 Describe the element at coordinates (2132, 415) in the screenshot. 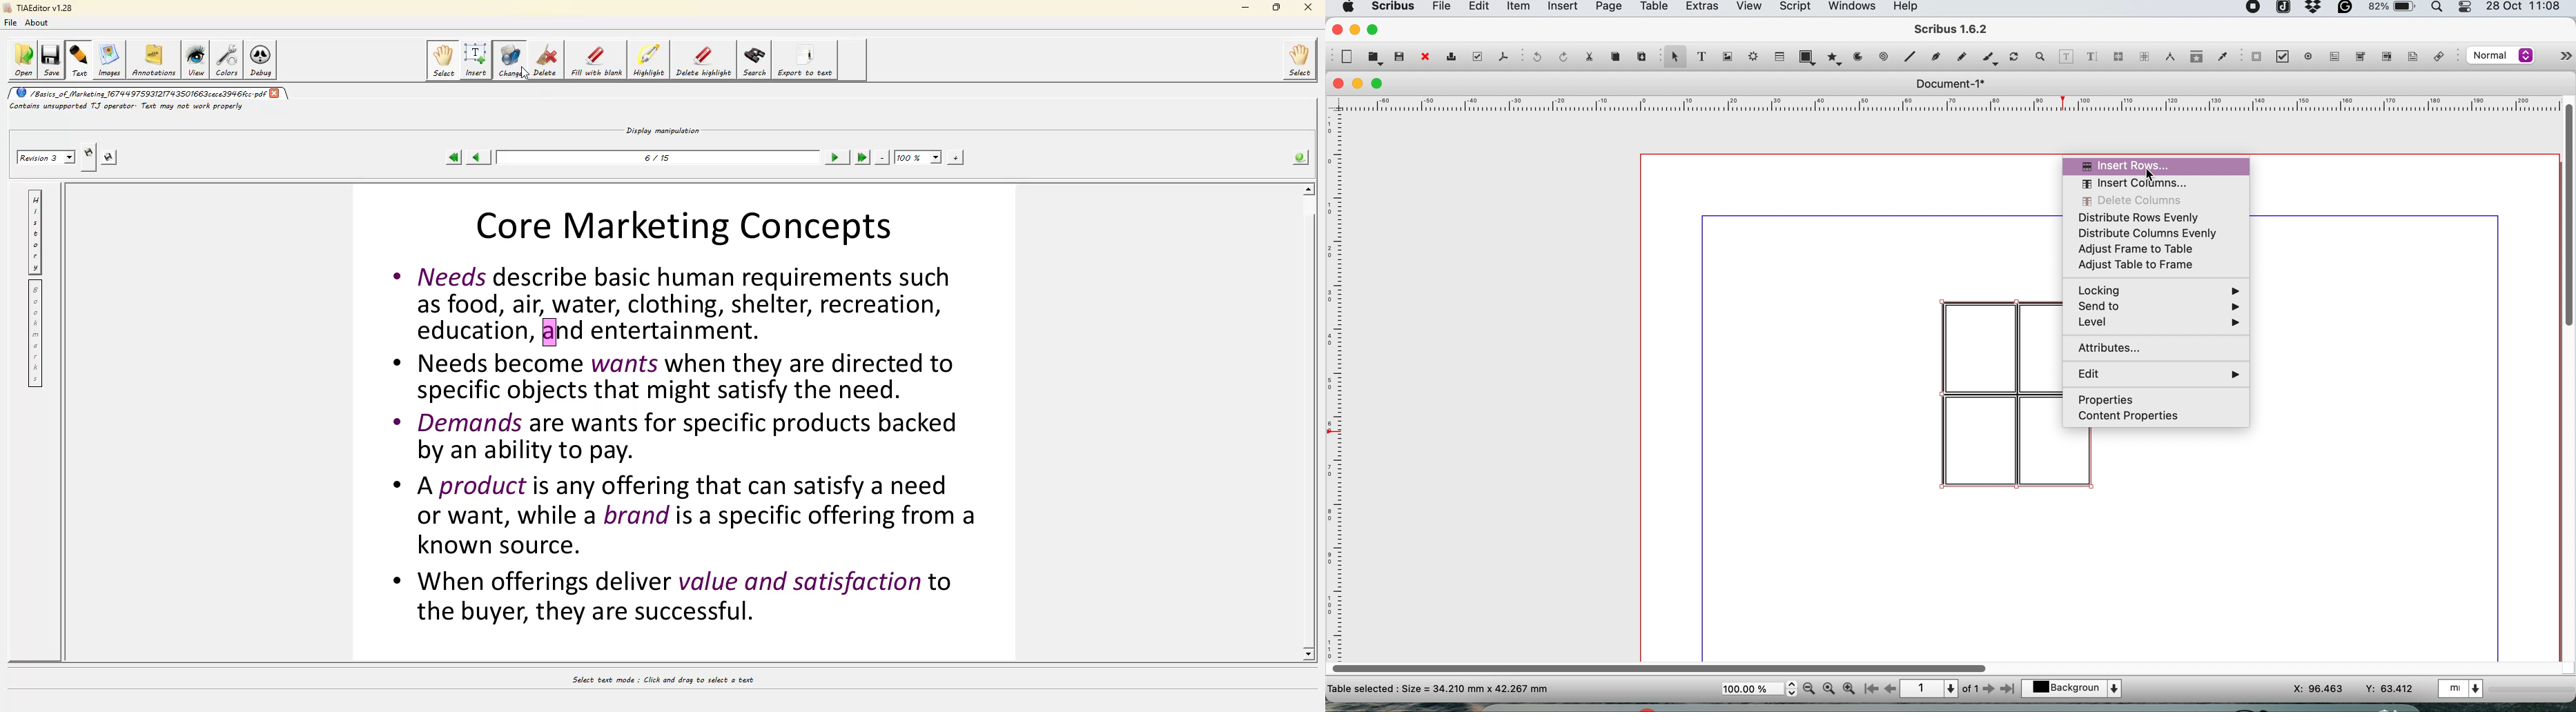

I see `content properties` at that location.